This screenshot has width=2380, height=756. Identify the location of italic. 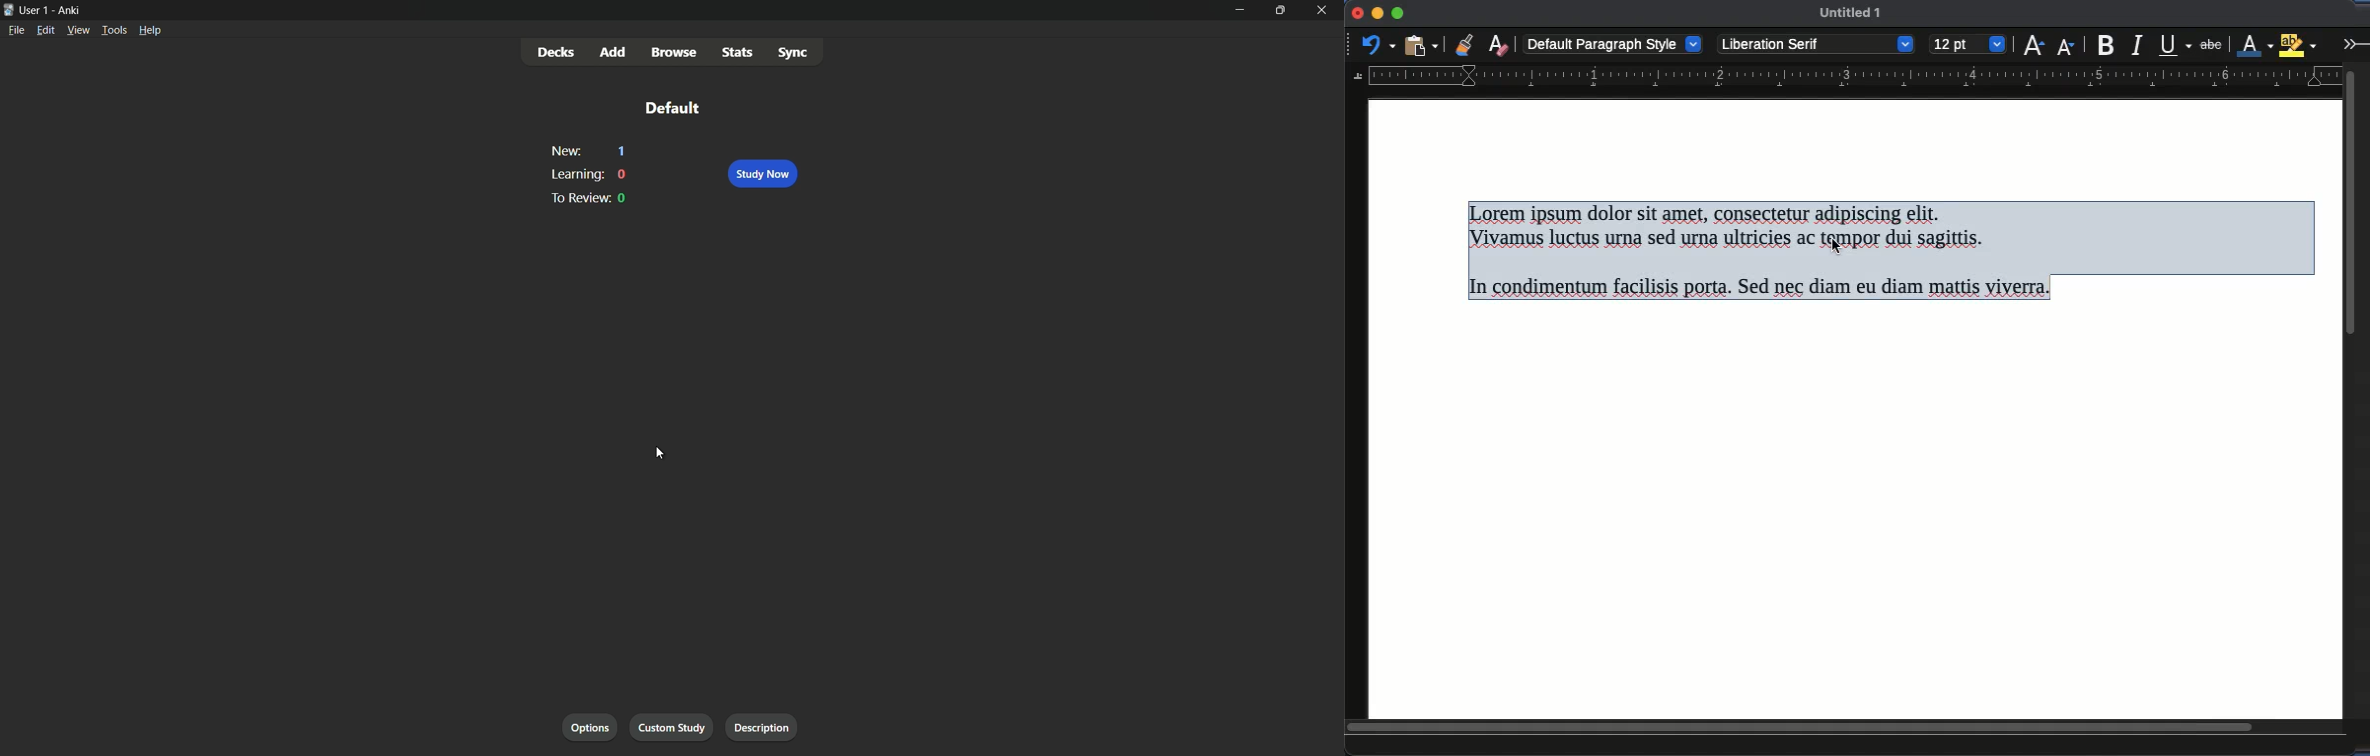
(2136, 46).